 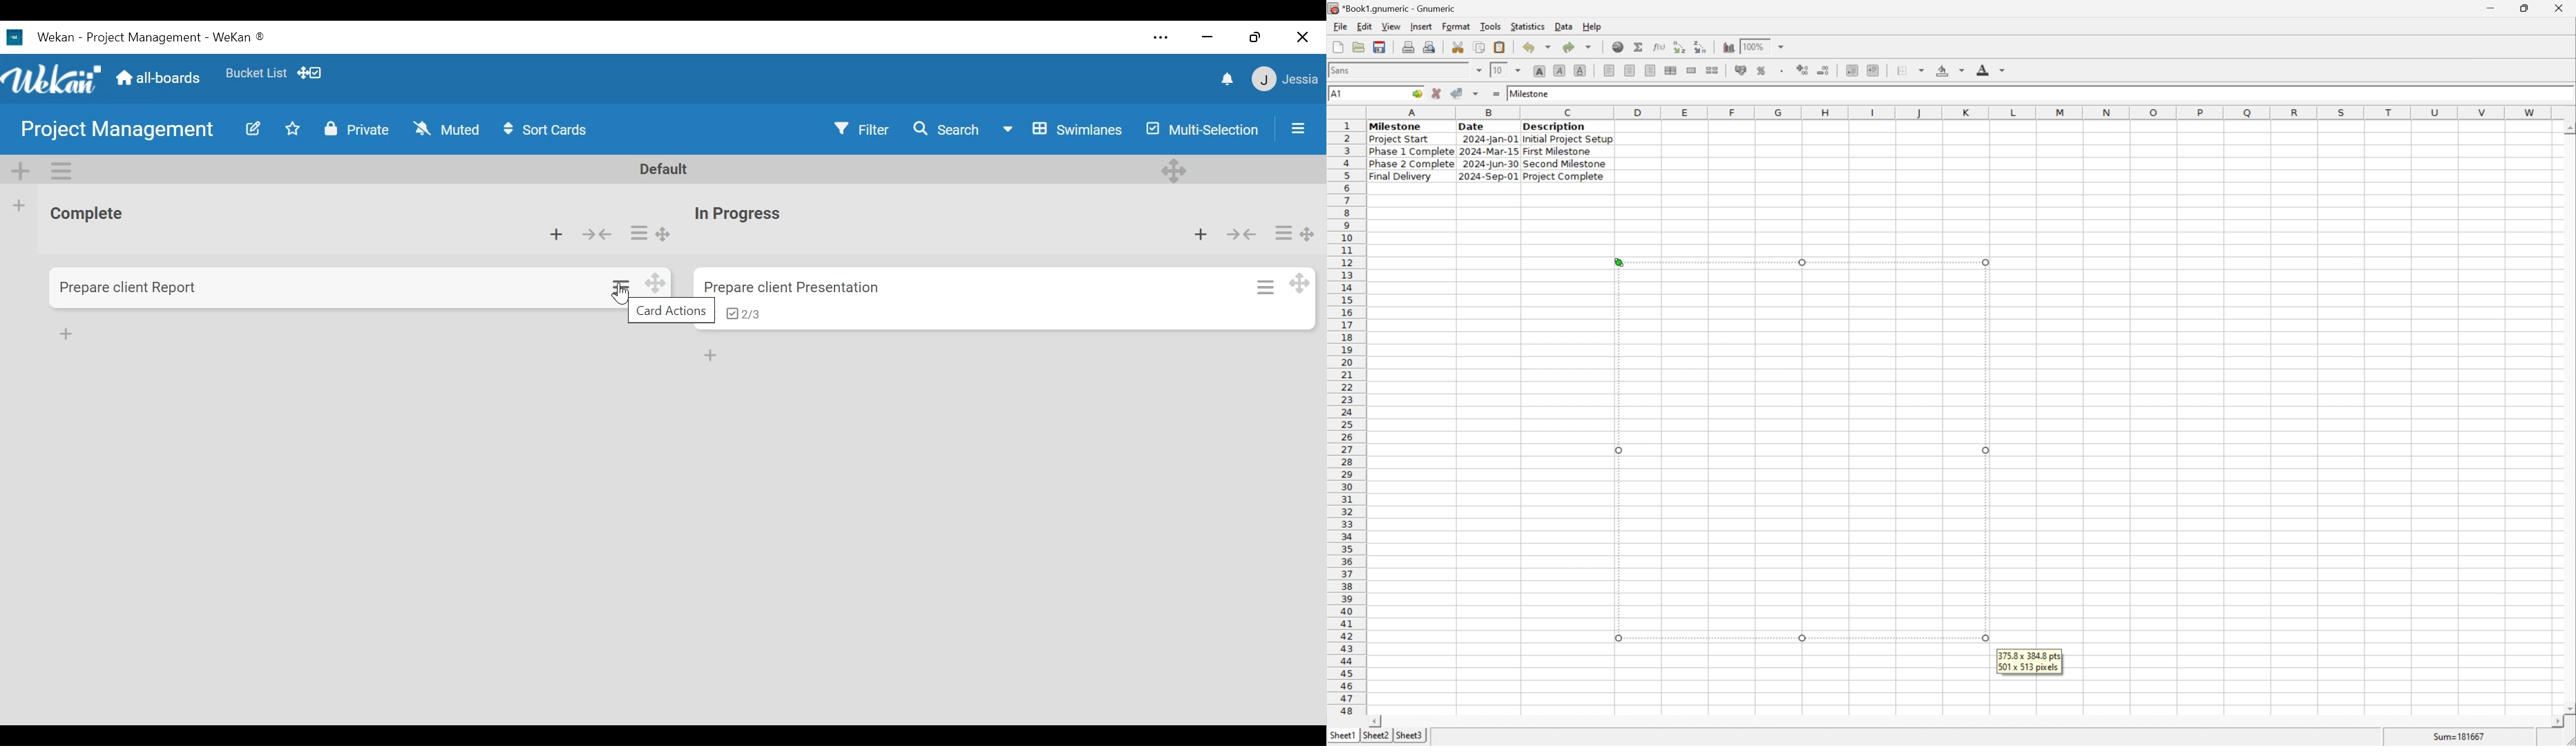 What do you see at coordinates (1208, 37) in the screenshot?
I see `minimize` at bounding box center [1208, 37].